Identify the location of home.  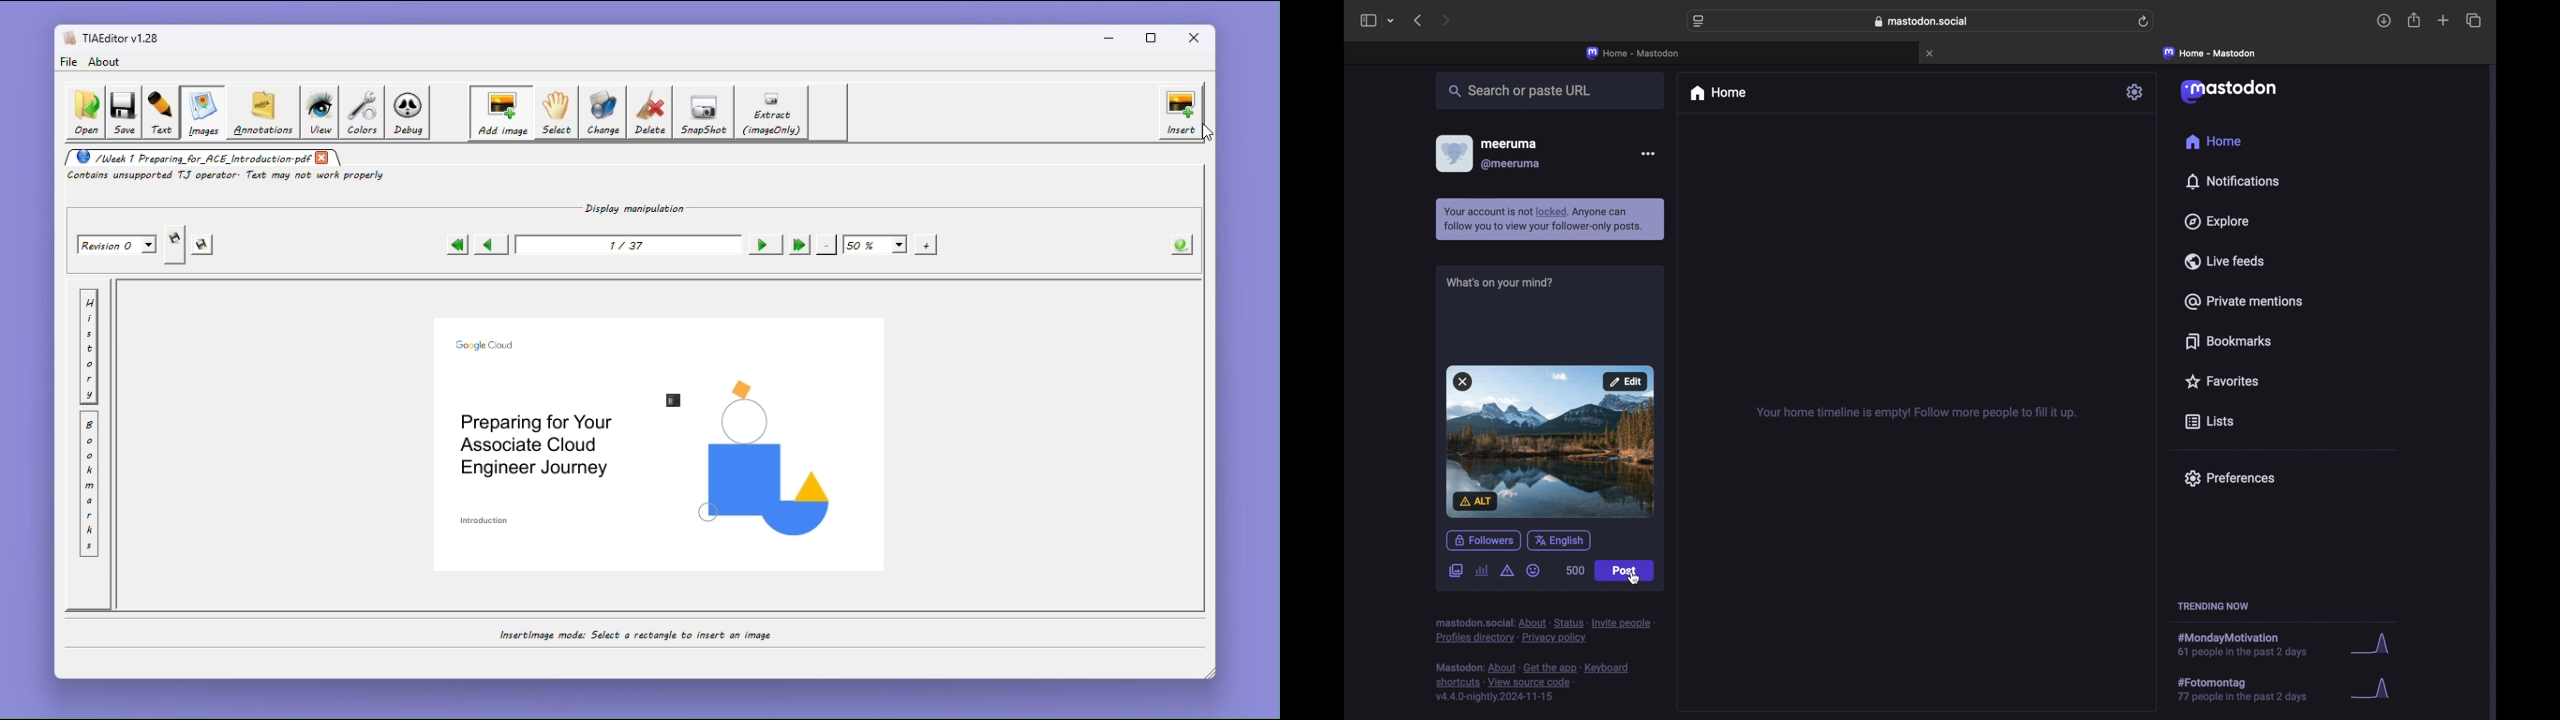
(1720, 94).